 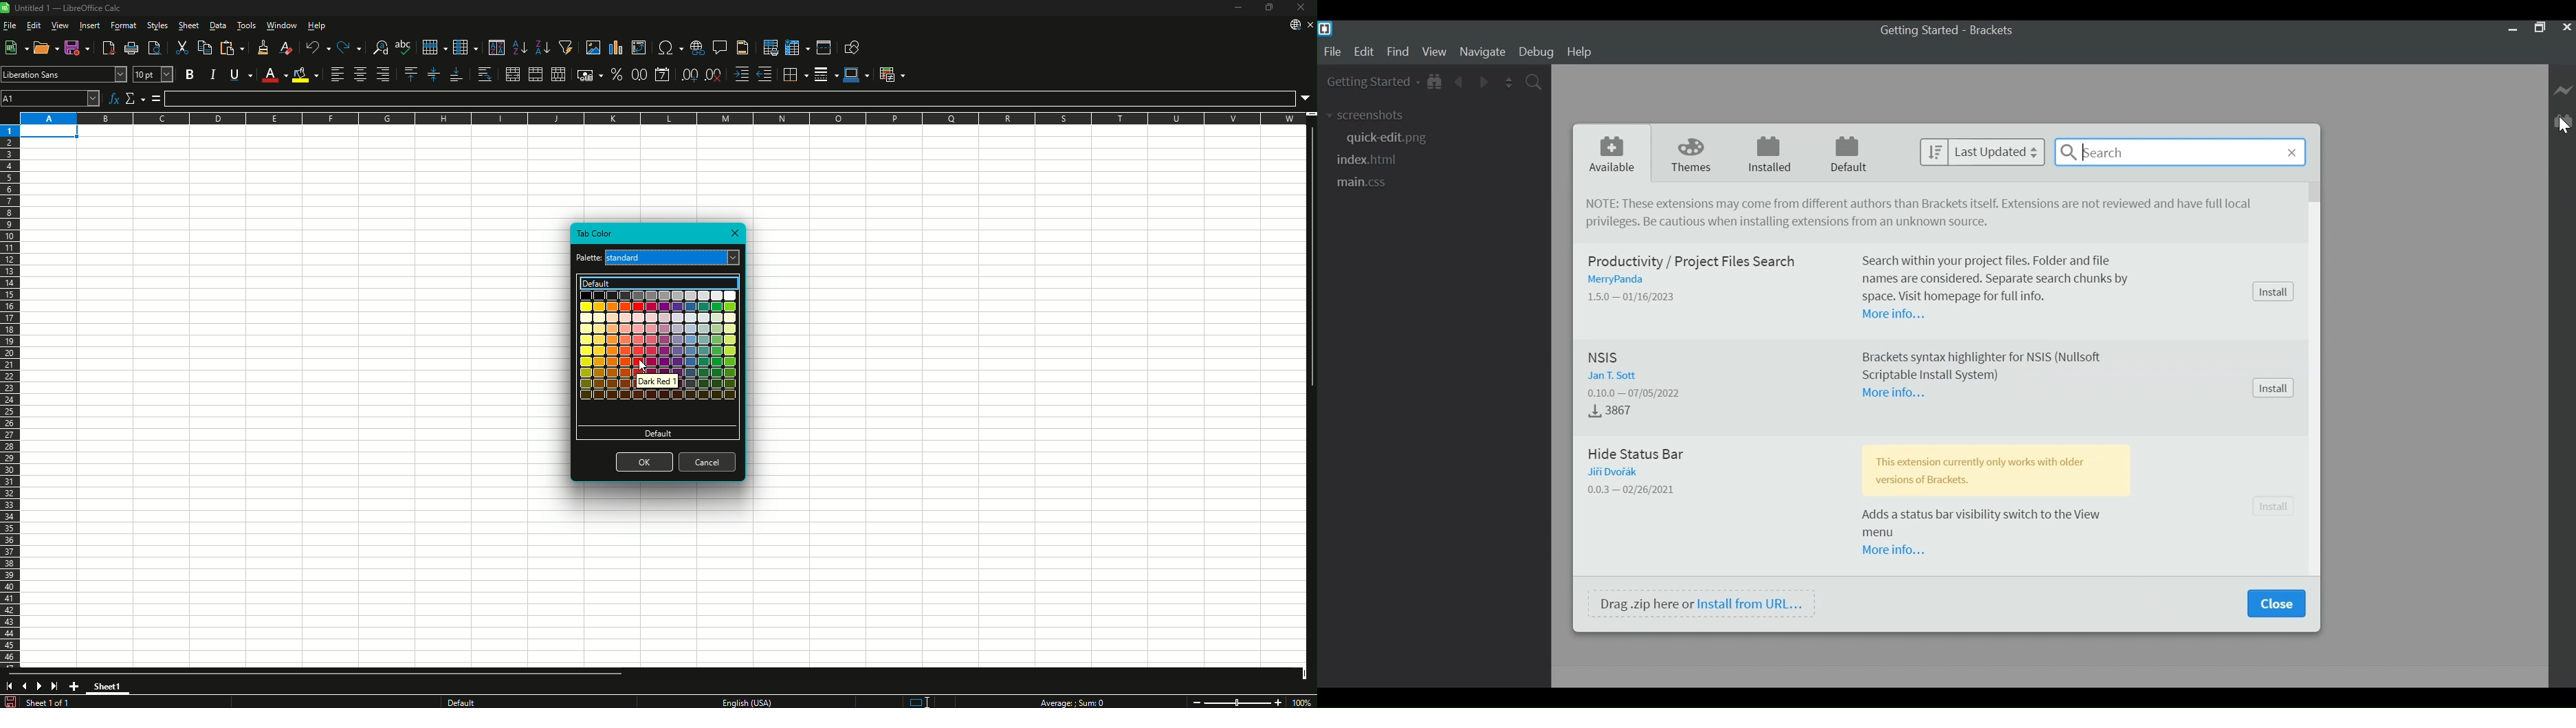 I want to click on Font Color, so click(x=274, y=75).